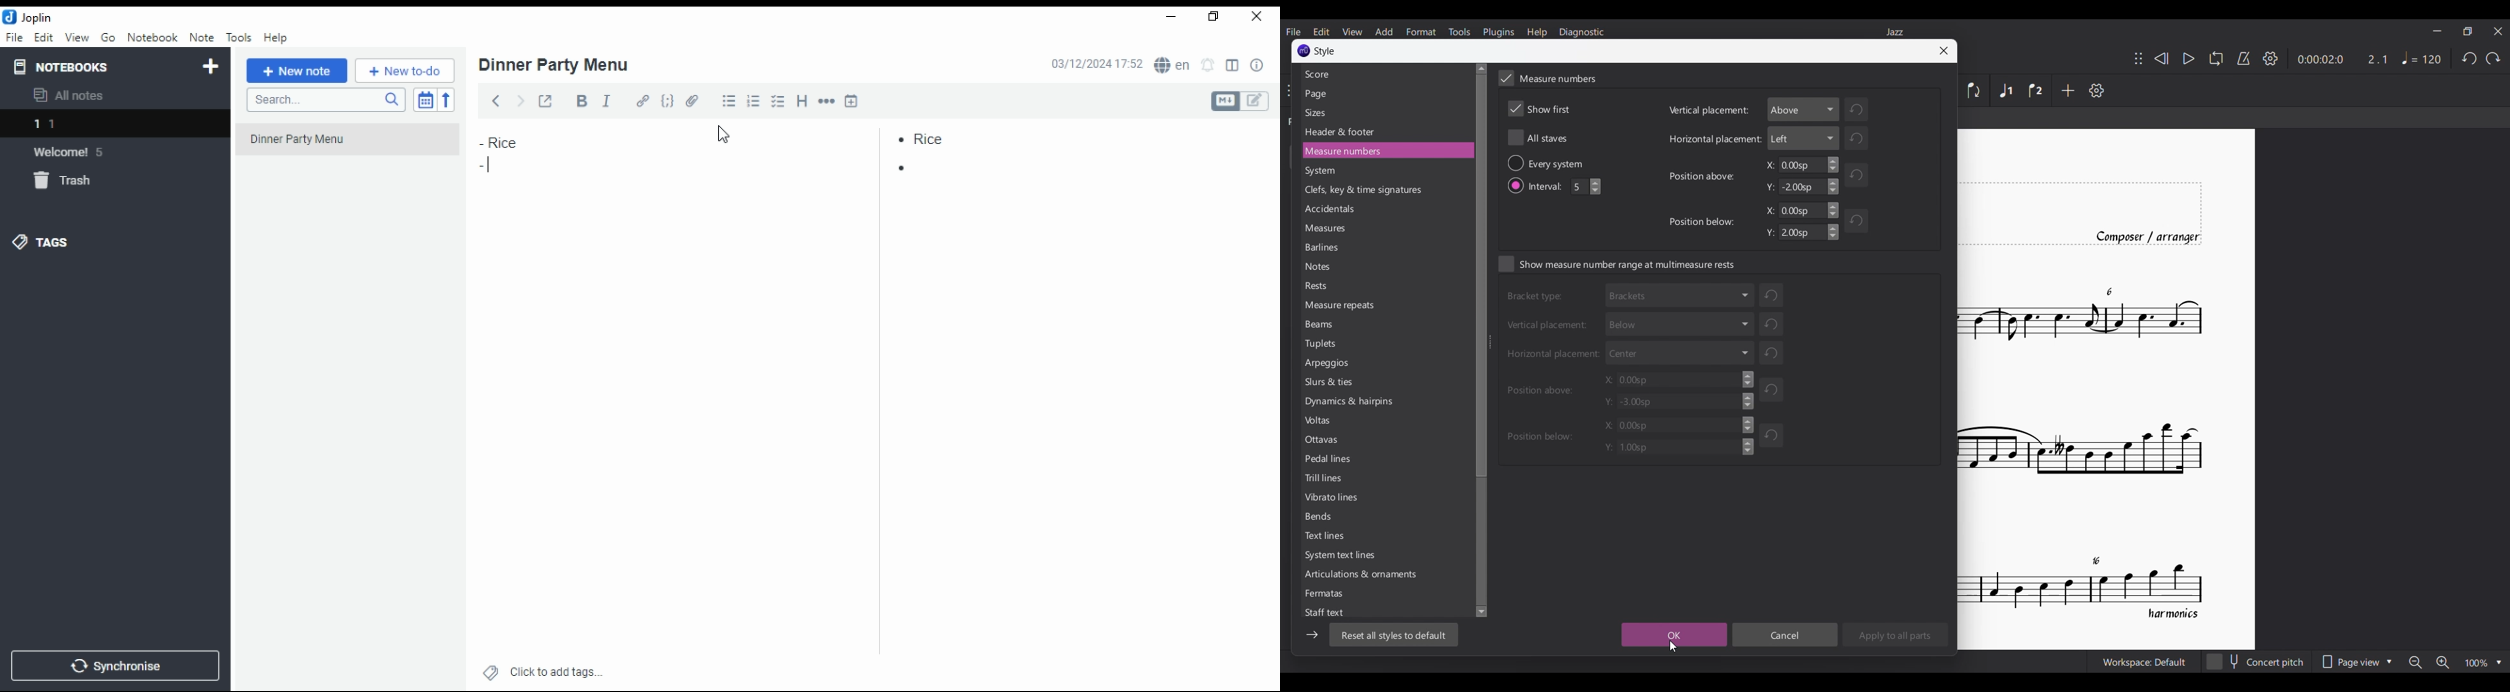 The width and height of the screenshot is (2520, 700). I want to click on chekbox list, so click(779, 101).